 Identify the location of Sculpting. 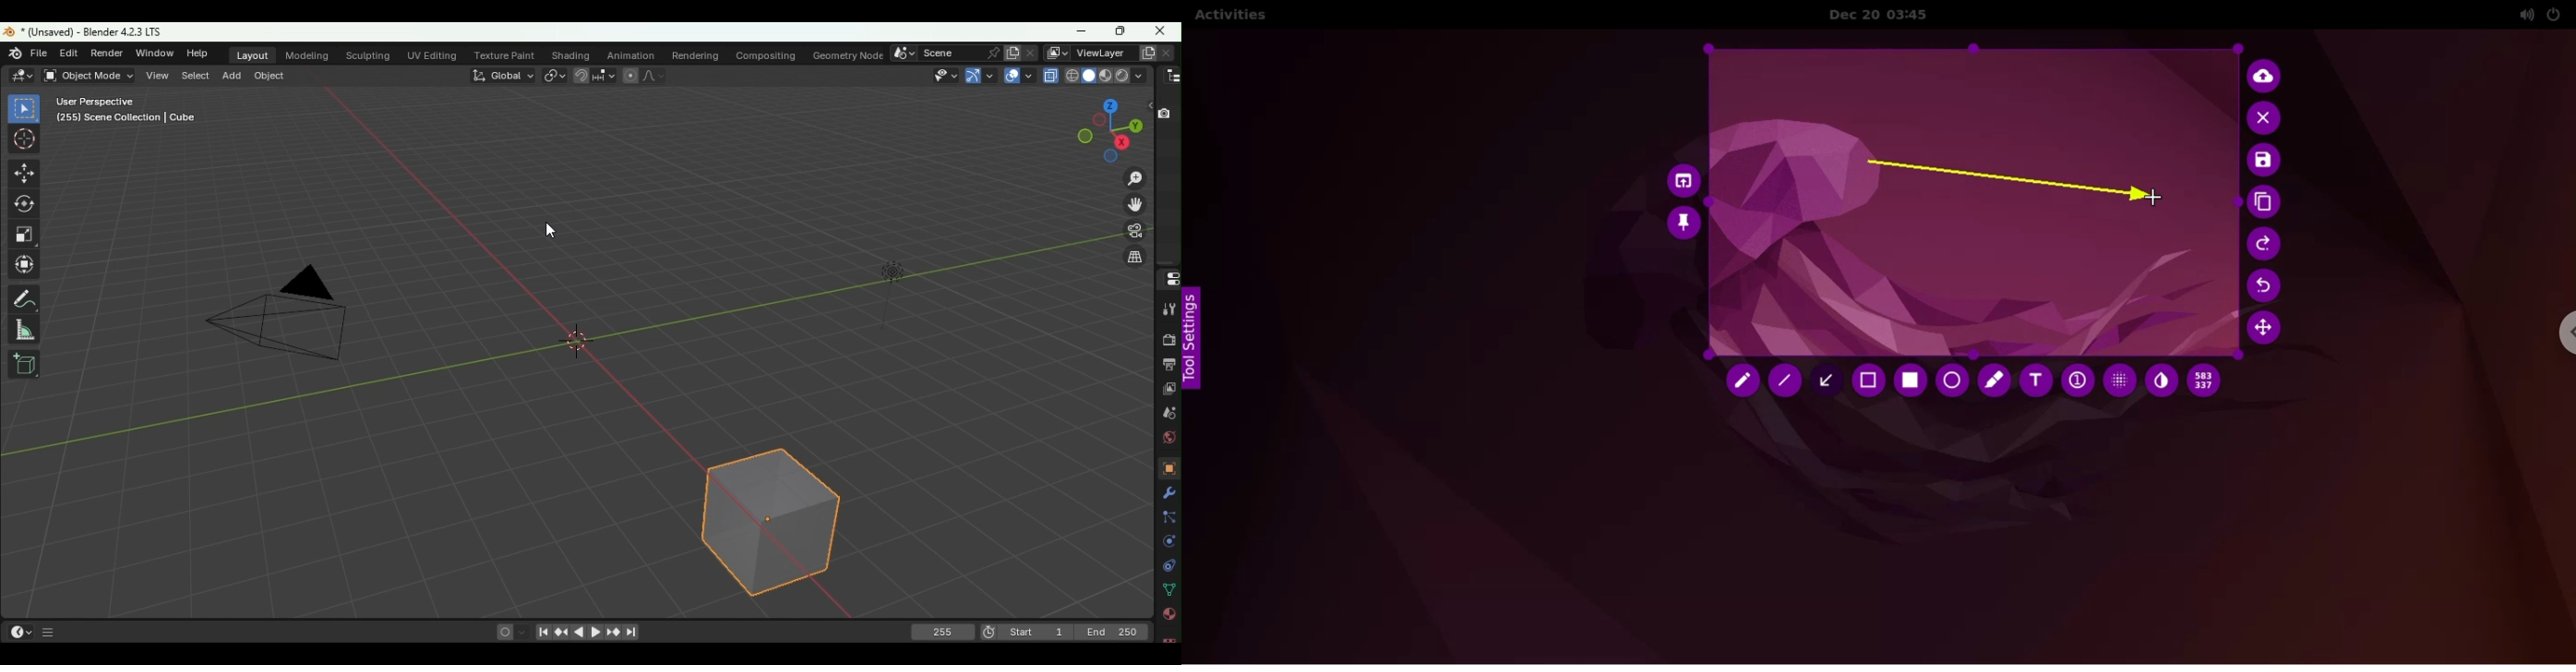
(371, 55).